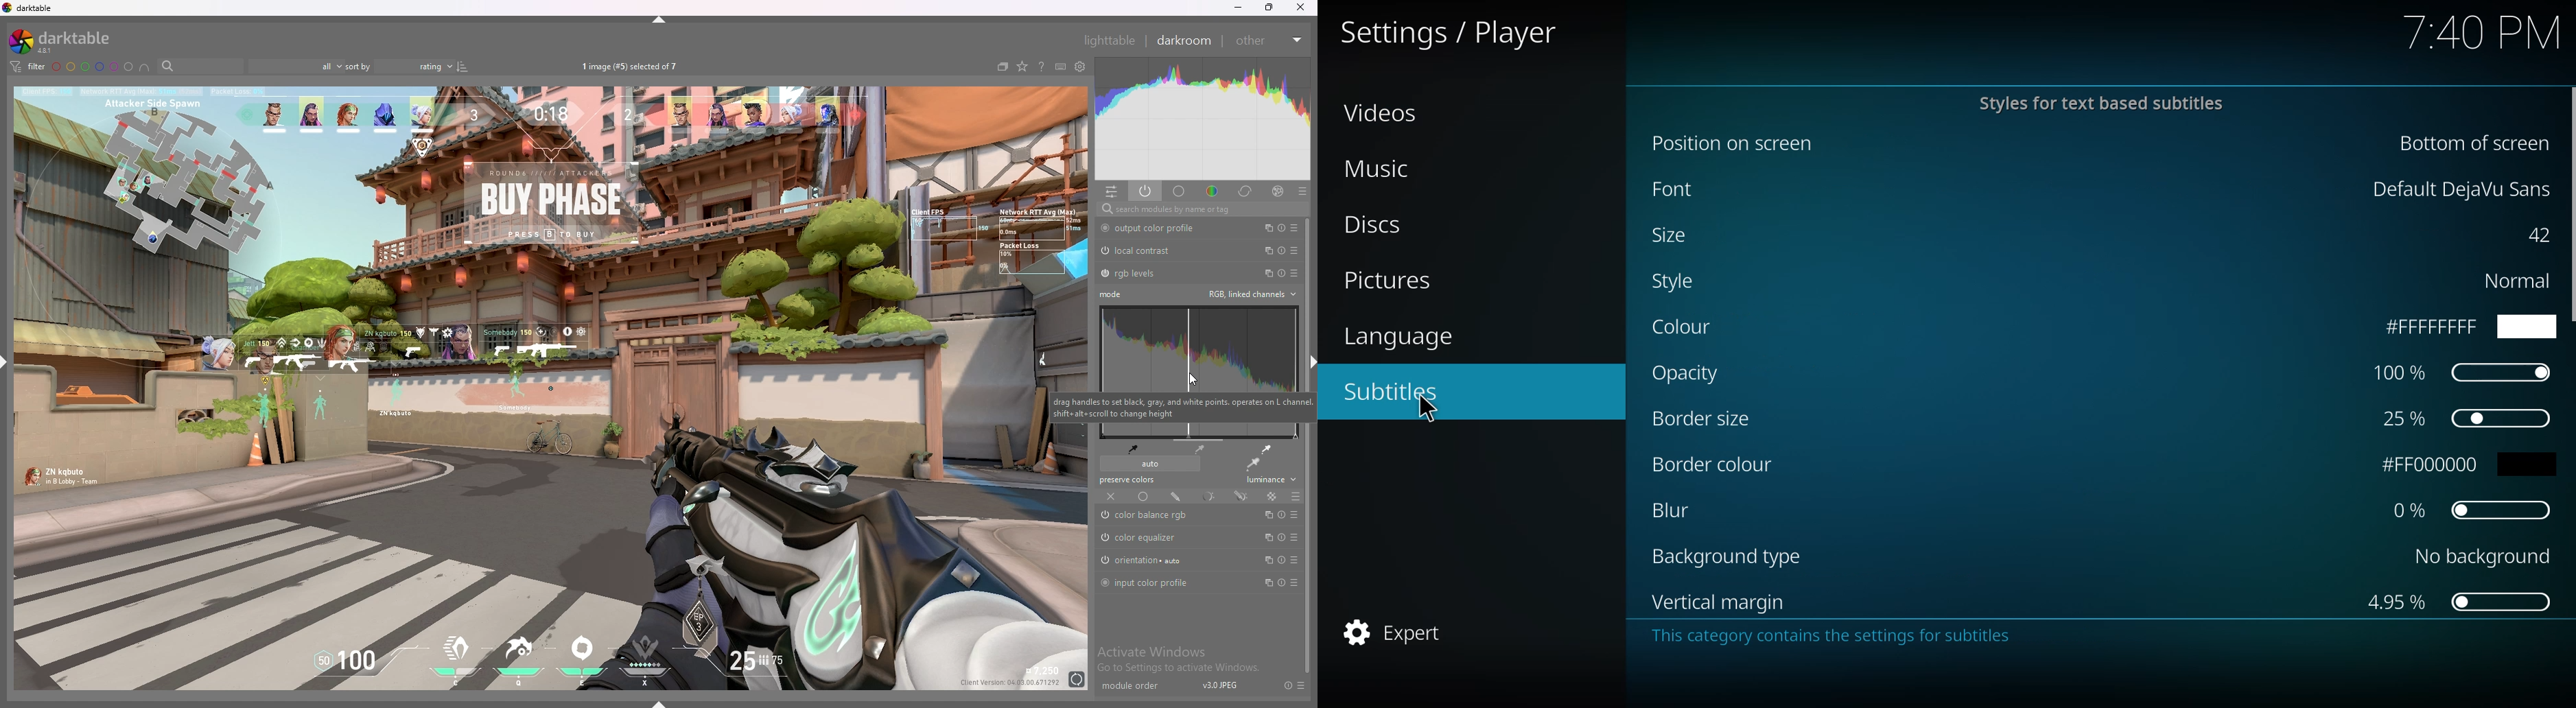 This screenshot has width=2576, height=728. Describe the element at coordinates (1678, 281) in the screenshot. I see `style` at that location.